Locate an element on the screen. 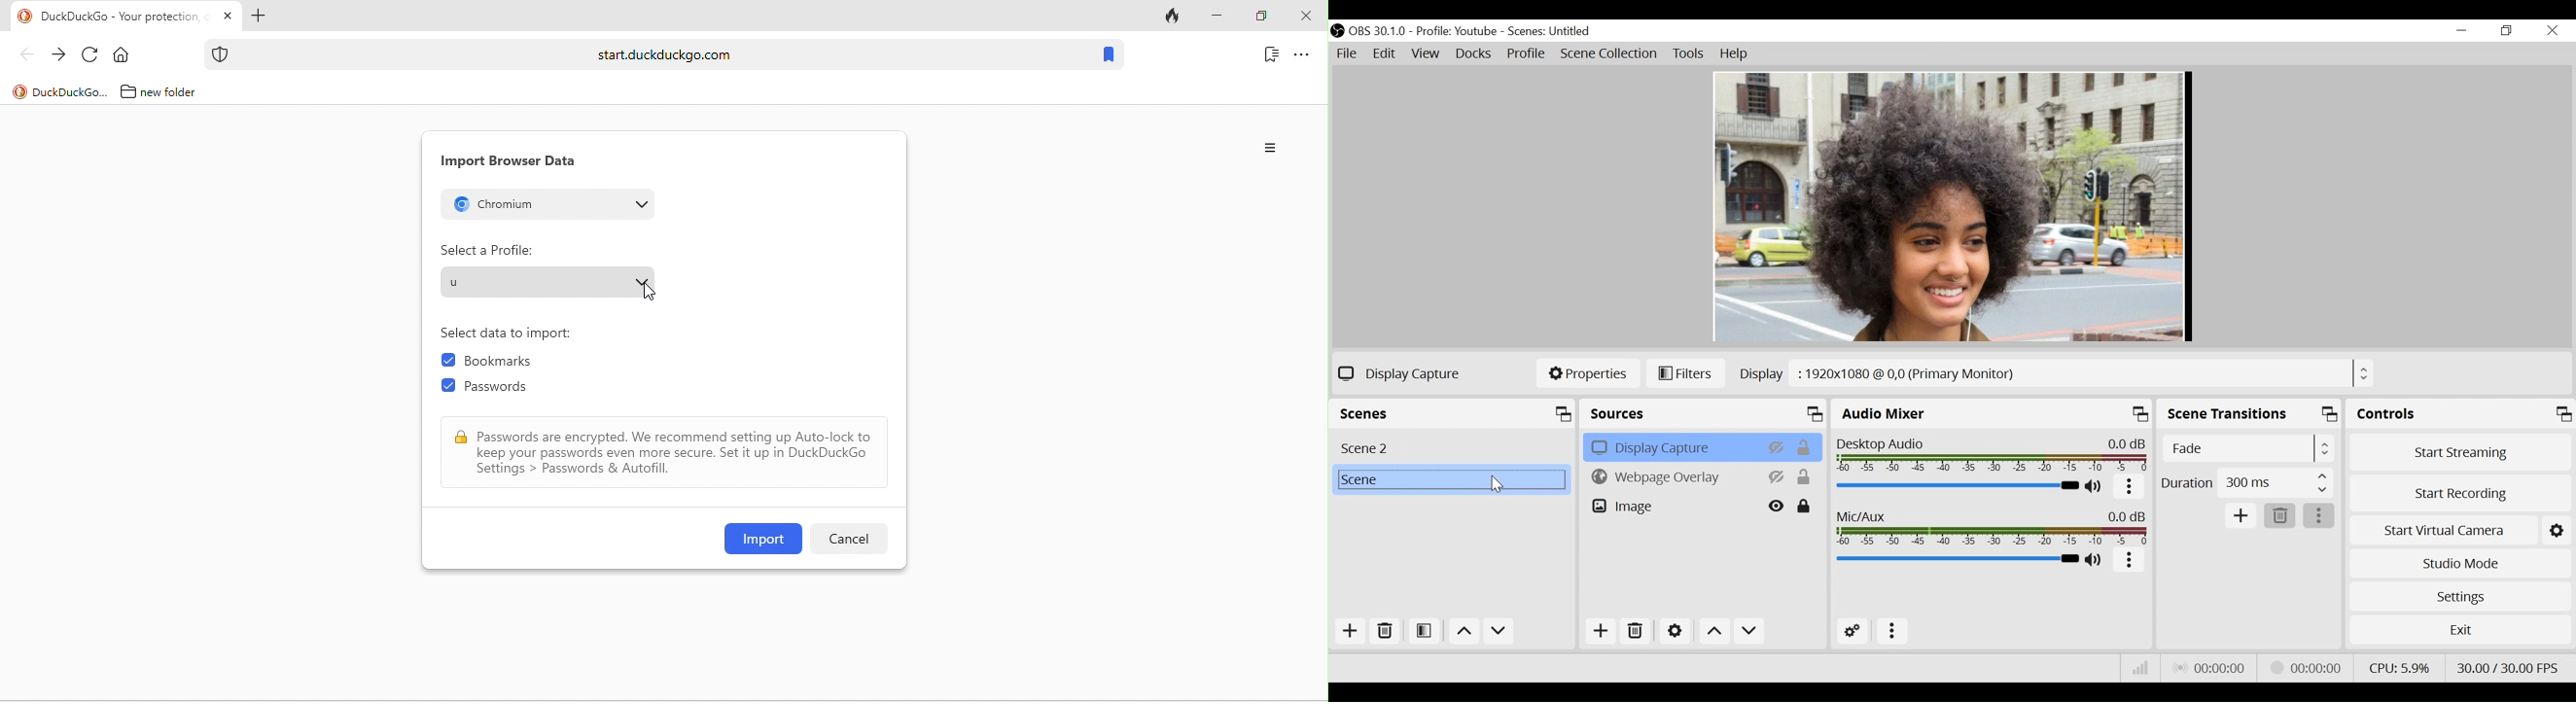 The height and width of the screenshot is (728, 2576). Streaming Status is located at coordinates (2310, 668).